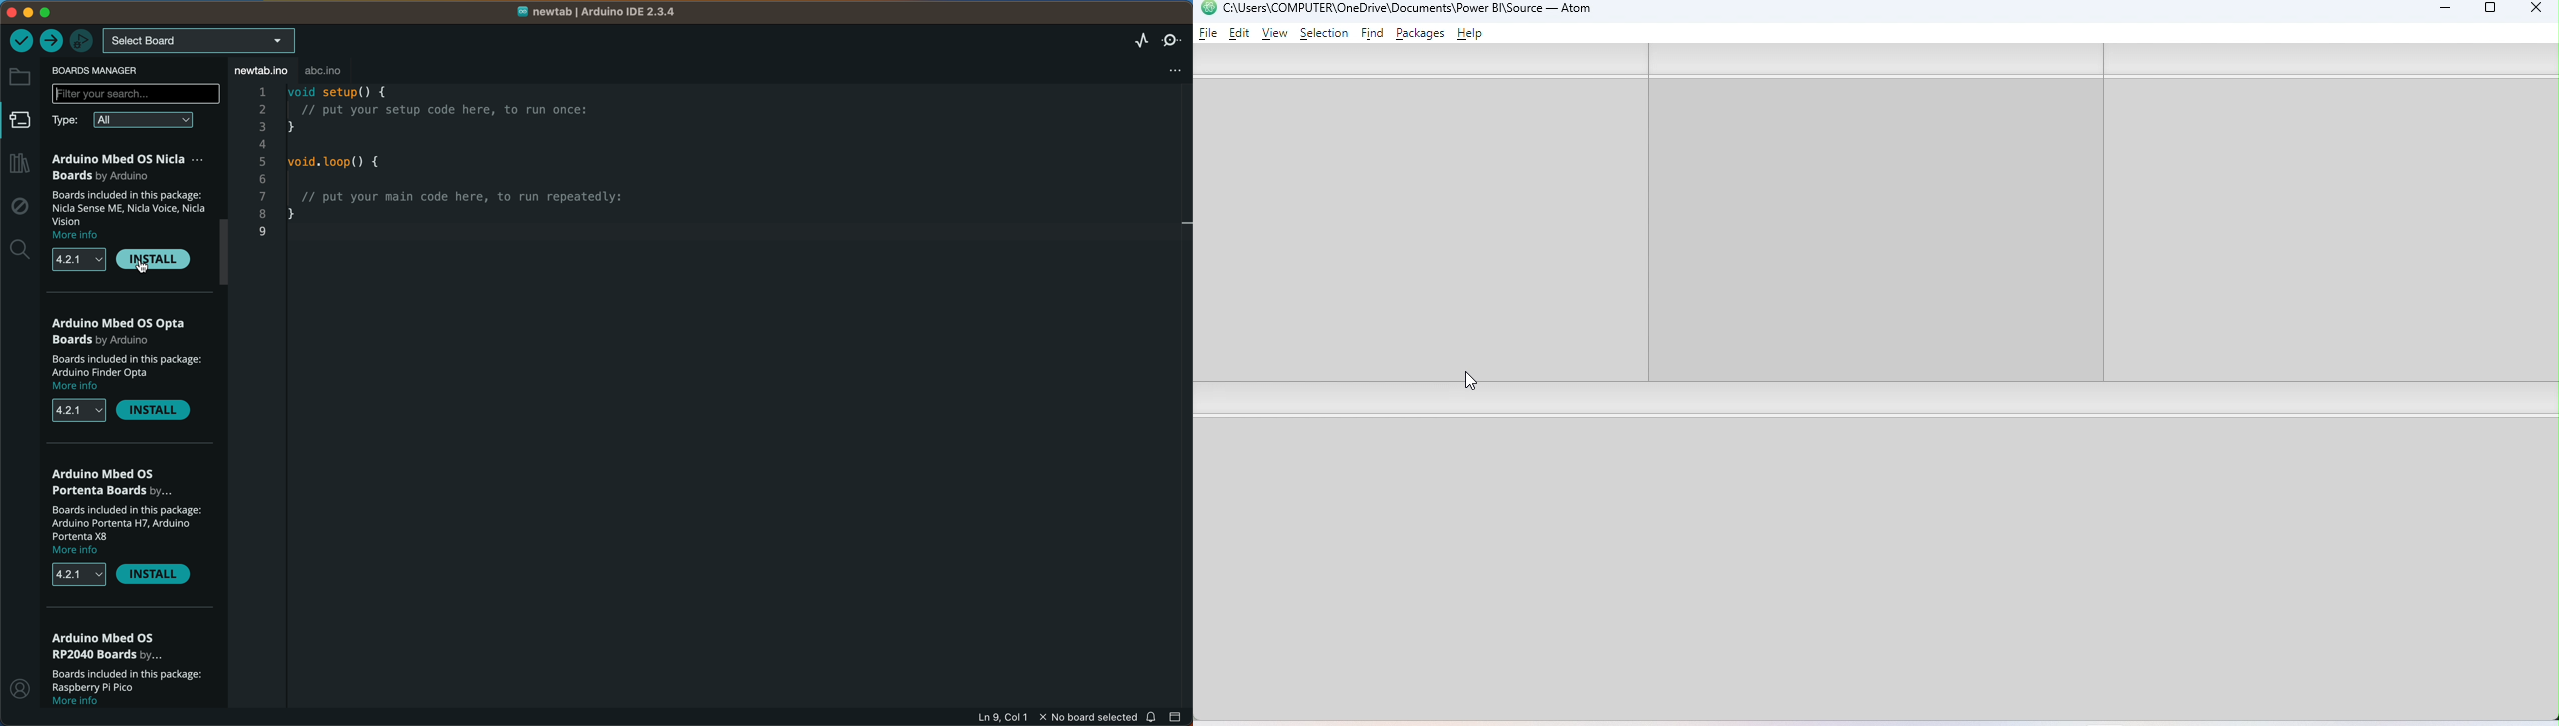 The height and width of the screenshot is (728, 2576). I want to click on Pane 4, so click(1881, 569).